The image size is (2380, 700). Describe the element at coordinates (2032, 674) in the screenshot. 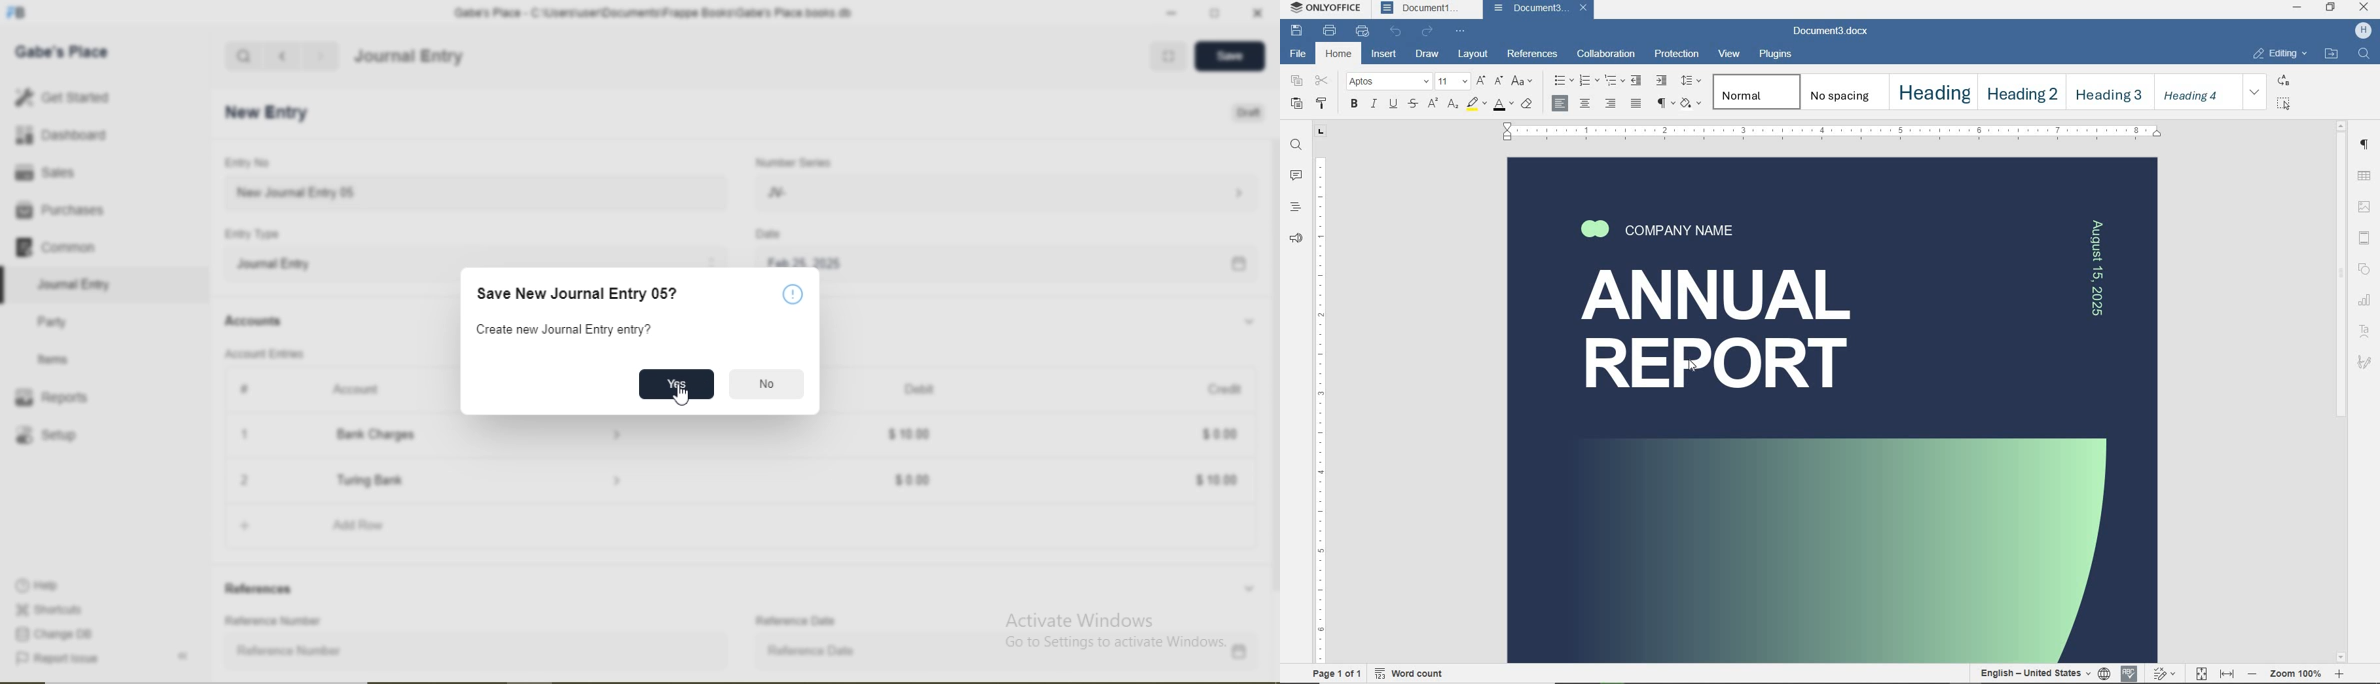

I see `English — United States ` at that location.